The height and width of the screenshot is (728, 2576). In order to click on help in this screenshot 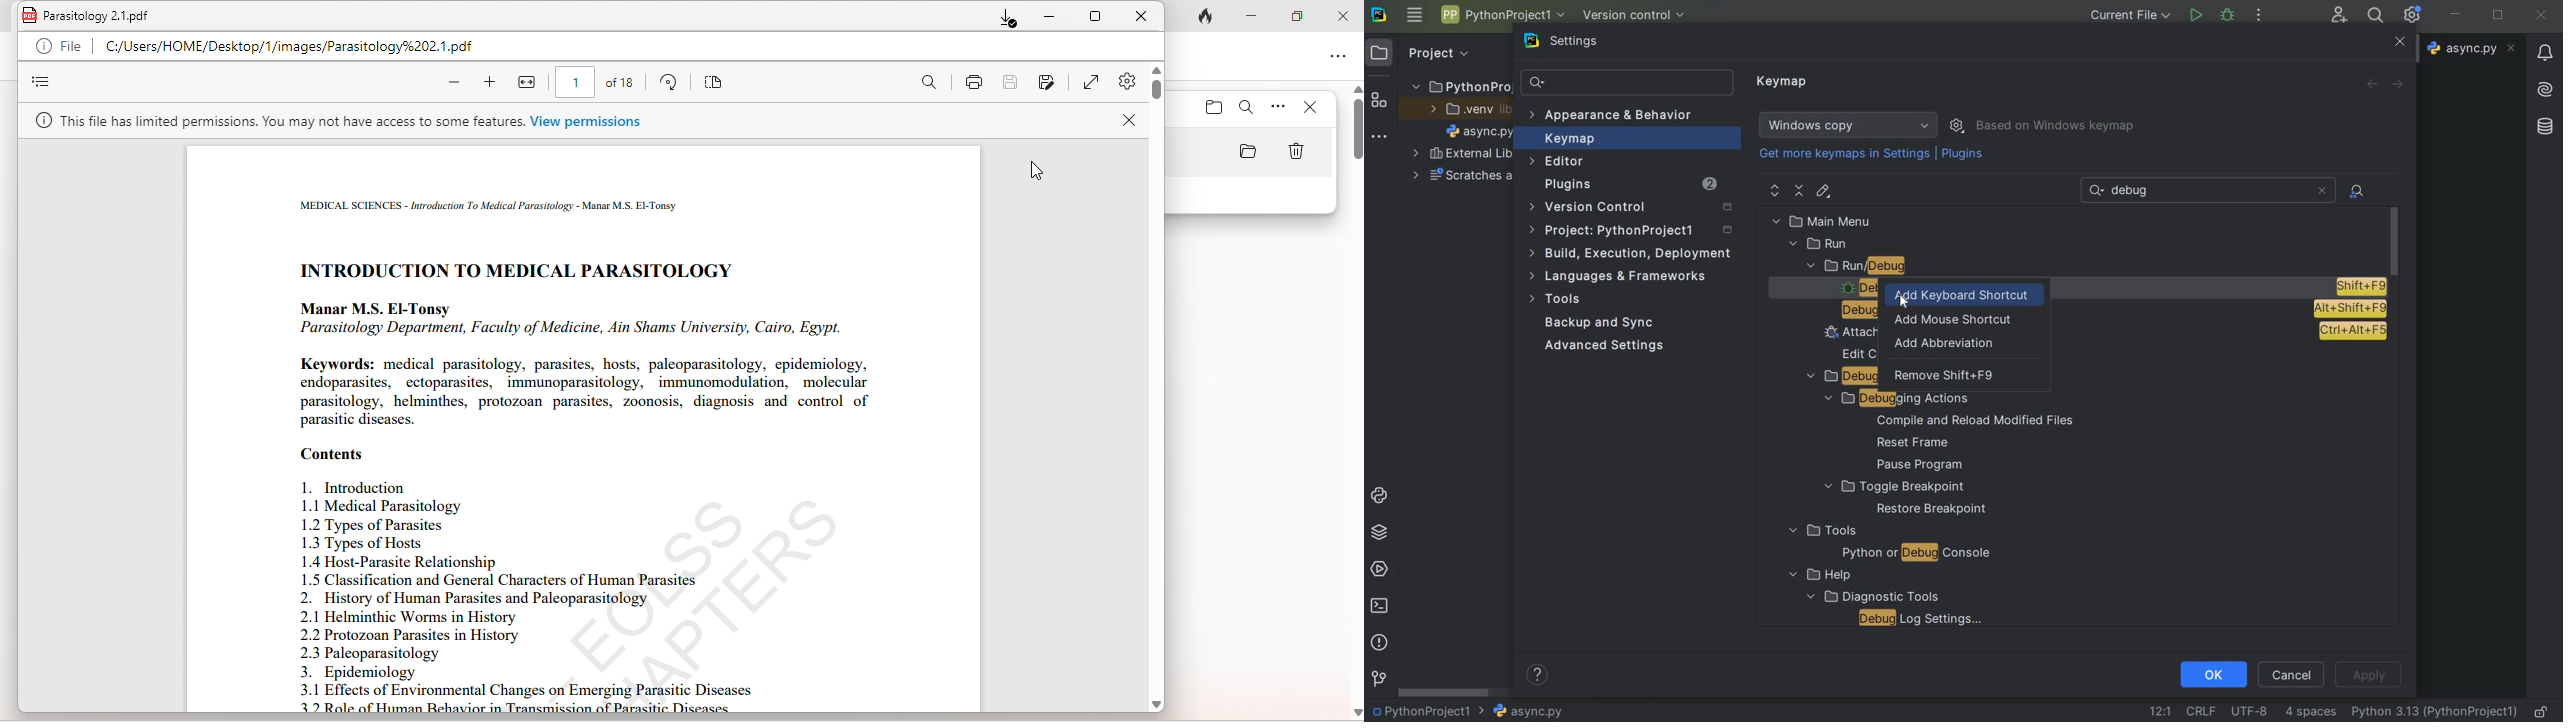, I will do `click(1817, 575)`.